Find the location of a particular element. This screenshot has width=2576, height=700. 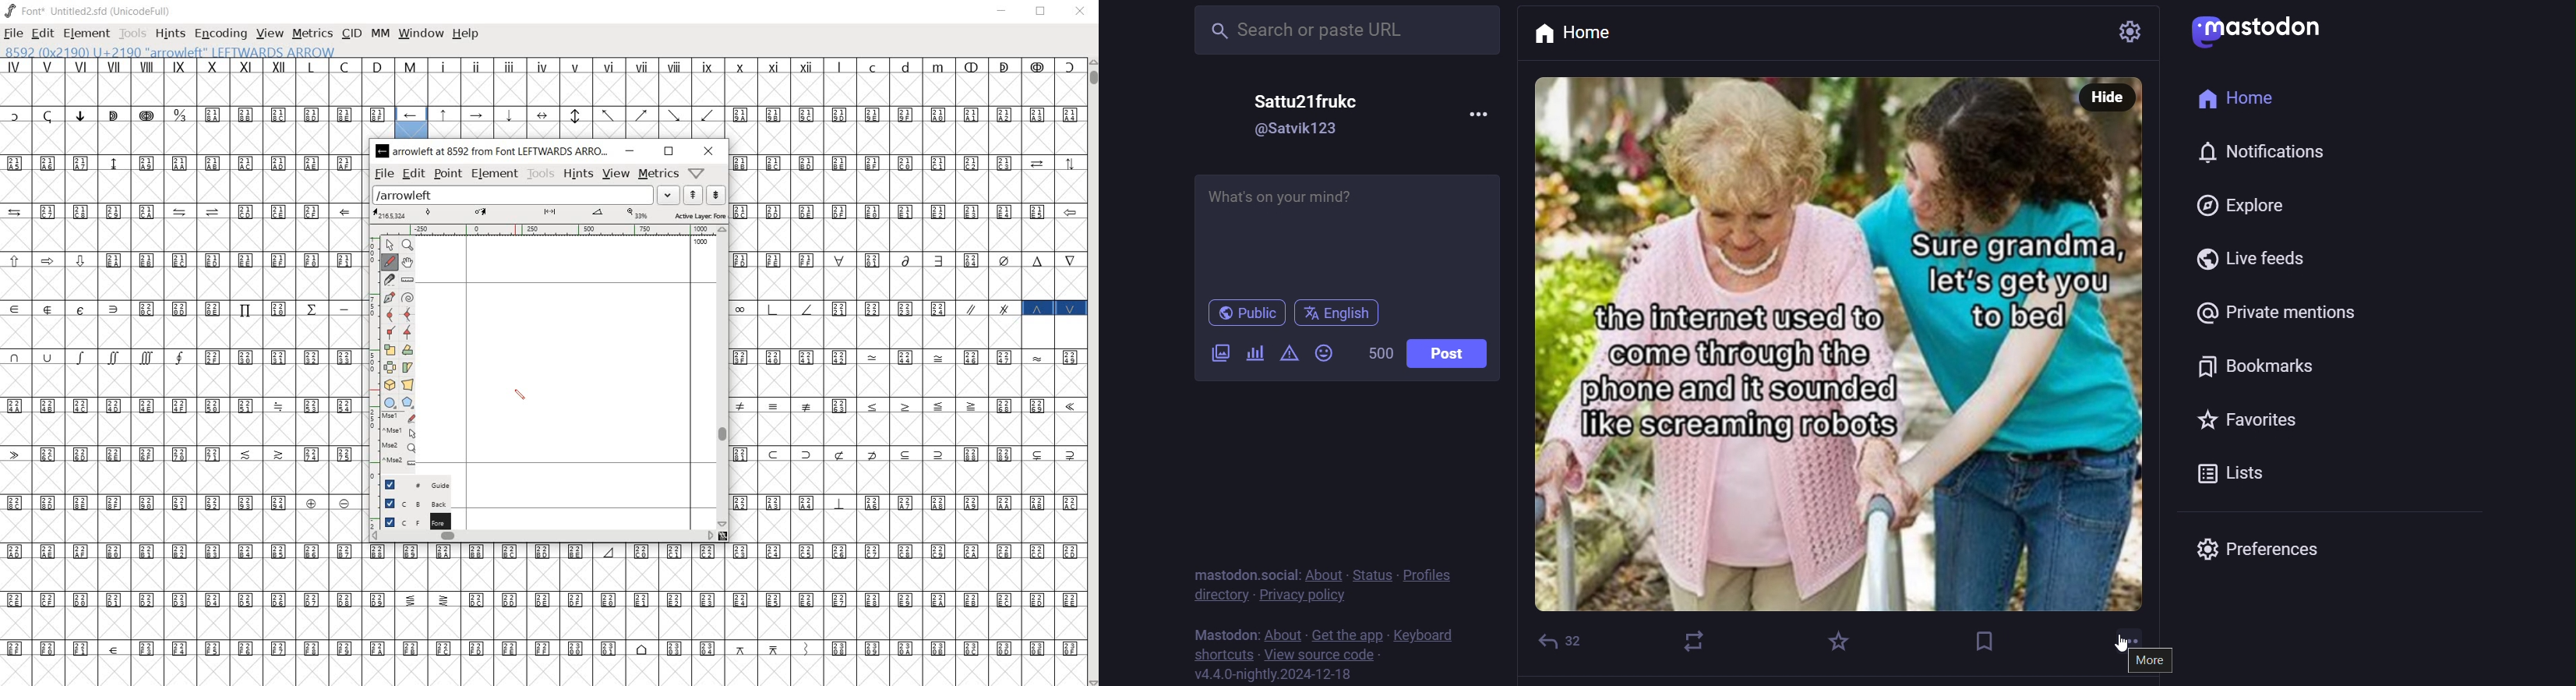

metrics is located at coordinates (657, 173).